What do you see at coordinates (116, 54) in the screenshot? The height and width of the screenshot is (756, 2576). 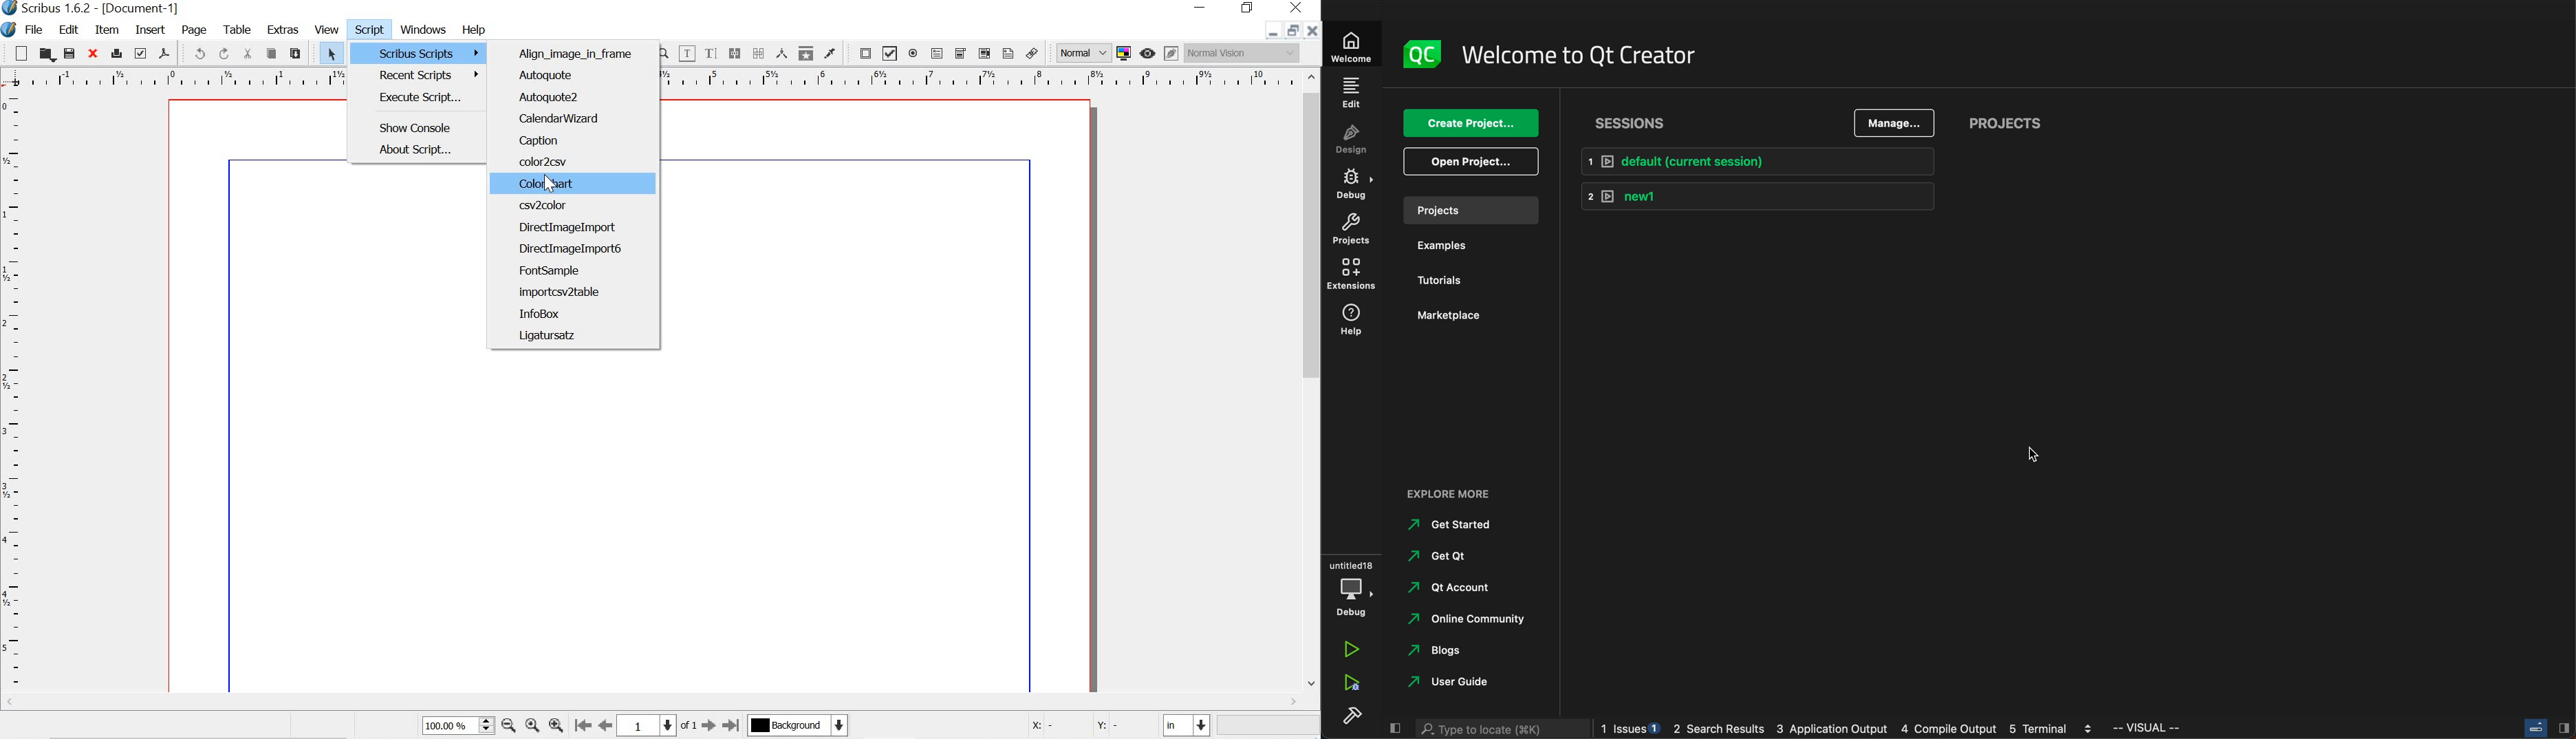 I see `print` at bounding box center [116, 54].